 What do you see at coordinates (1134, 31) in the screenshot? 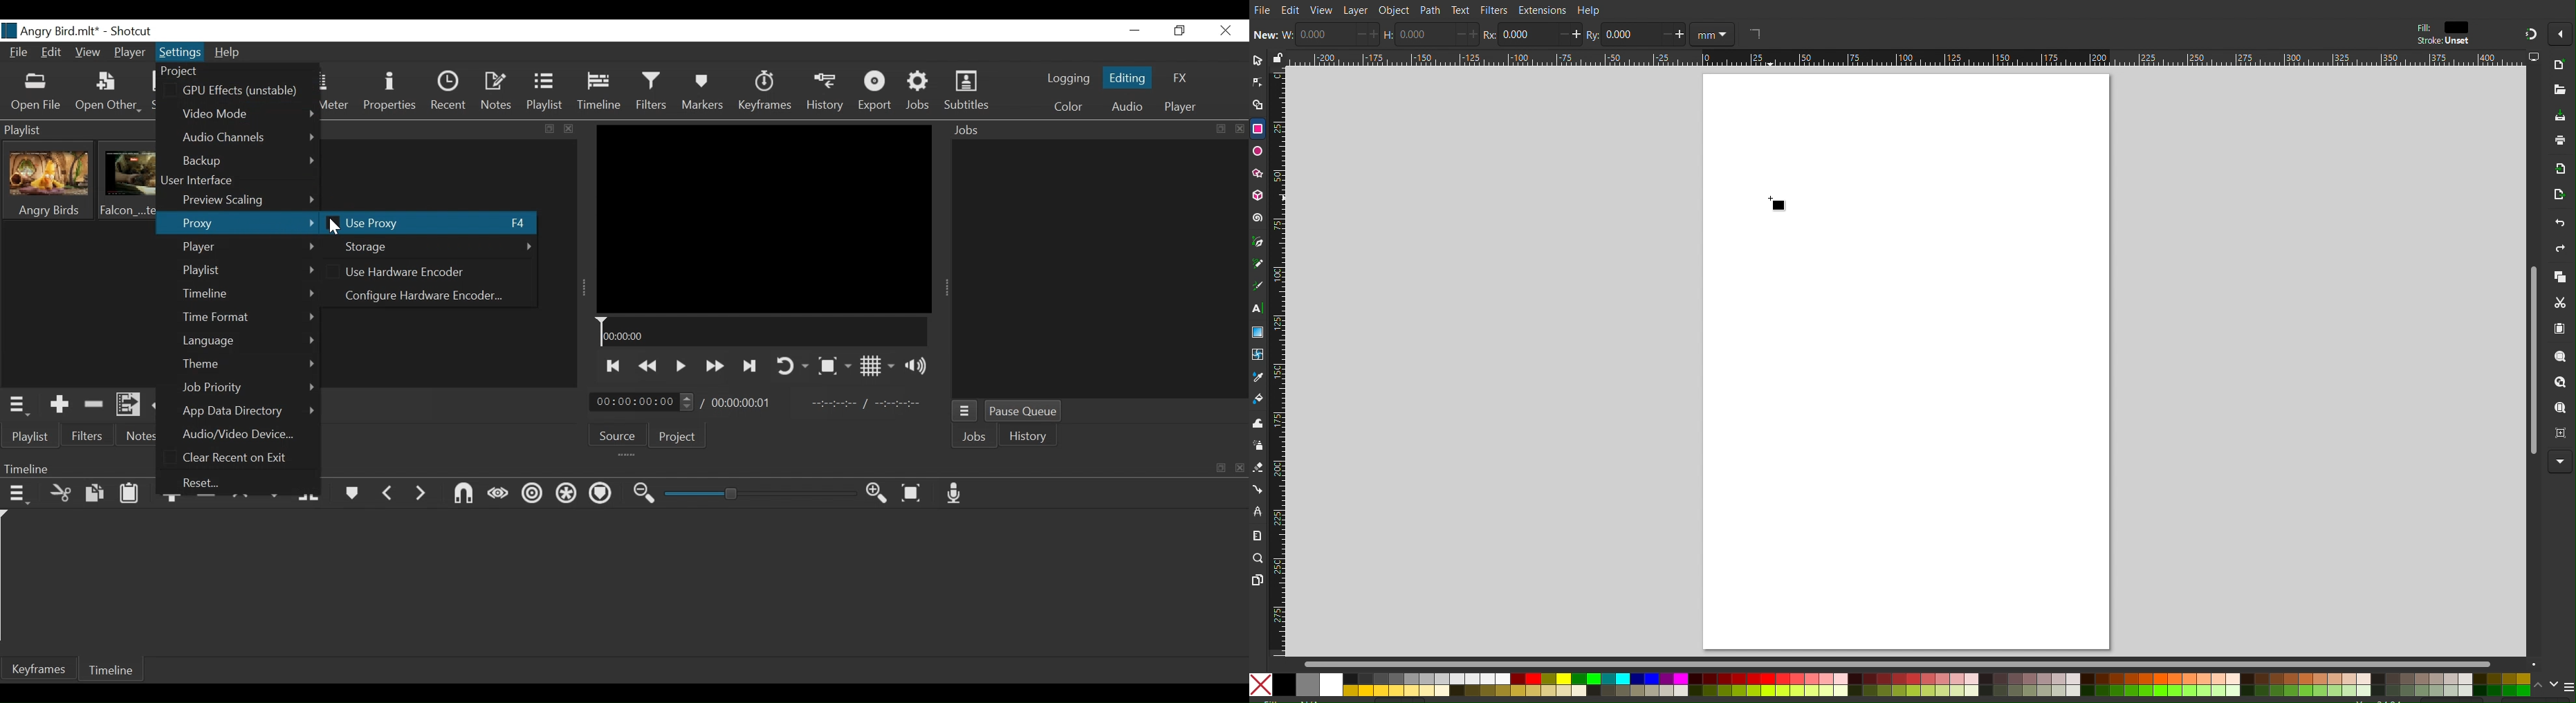
I see `minimize` at bounding box center [1134, 31].